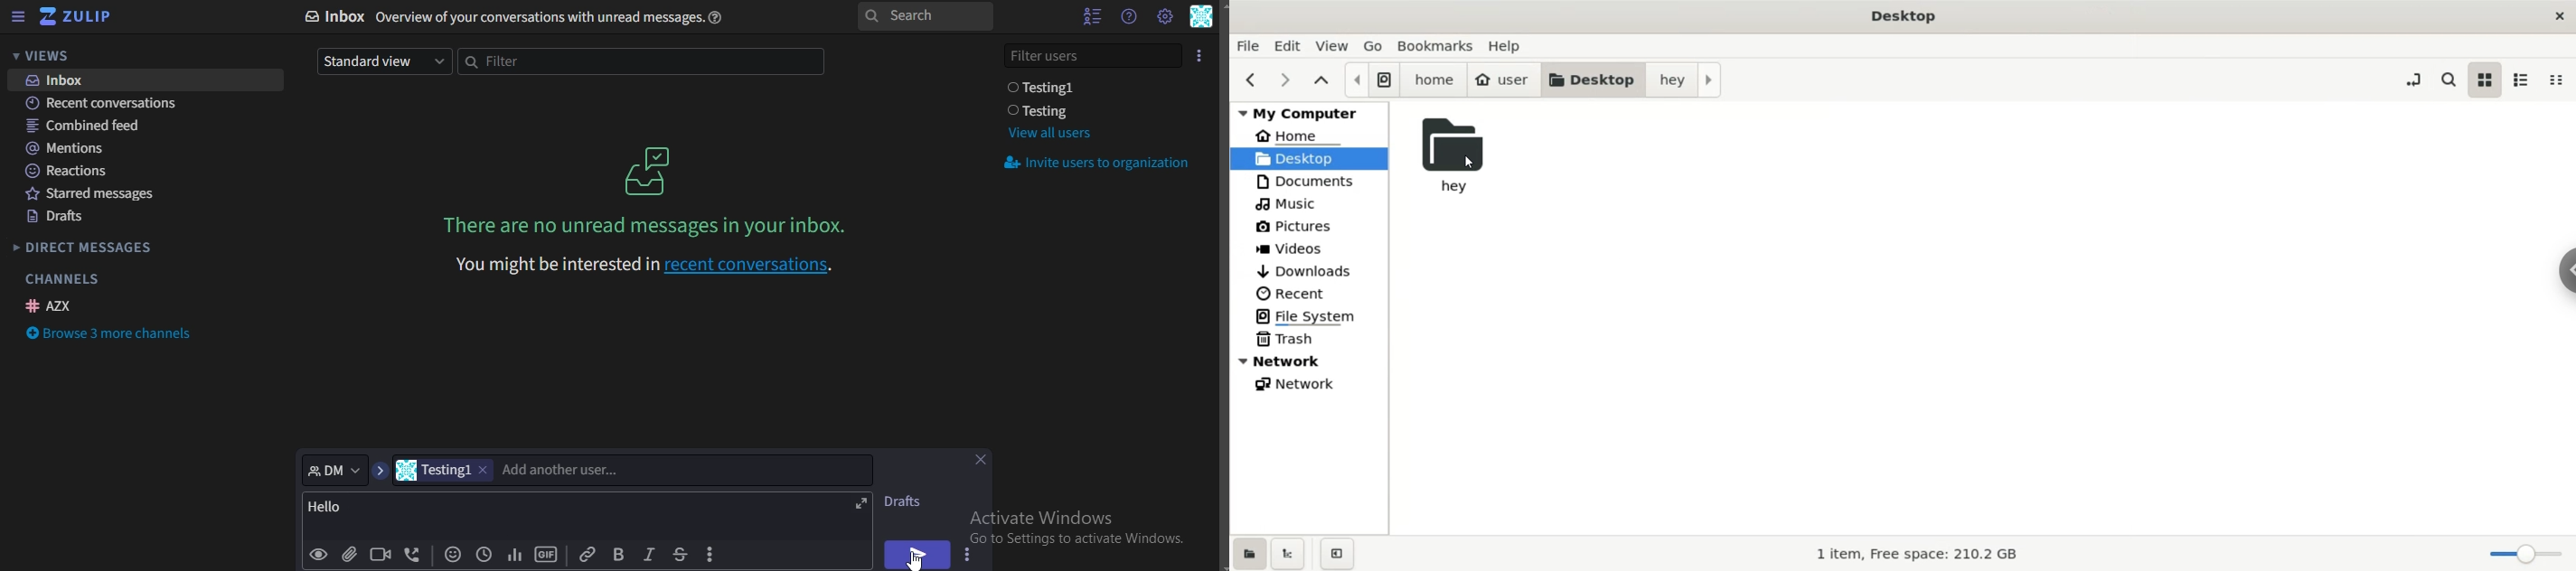 Image resolution: width=2576 pixels, height=588 pixels. Describe the element at coordinates (1045, 88) in the screenshot. I see `testing1` at that location.